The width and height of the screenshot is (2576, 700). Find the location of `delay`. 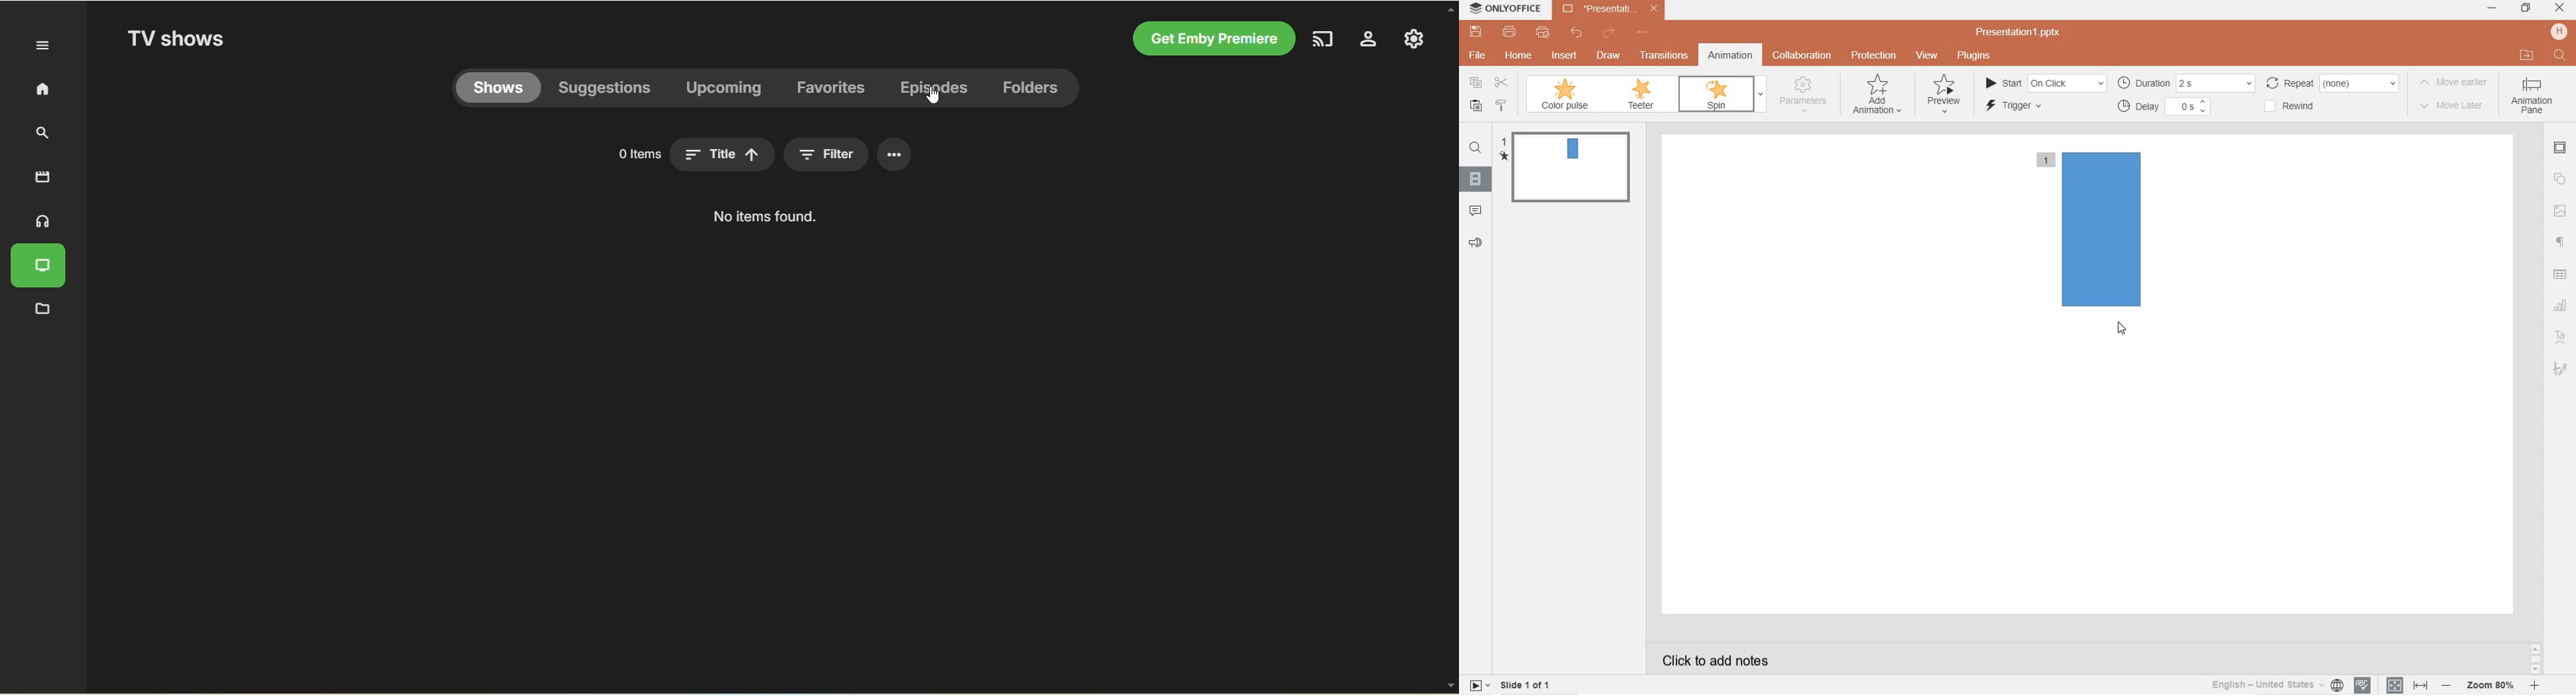

delay is located at coordinates (2165, 107).